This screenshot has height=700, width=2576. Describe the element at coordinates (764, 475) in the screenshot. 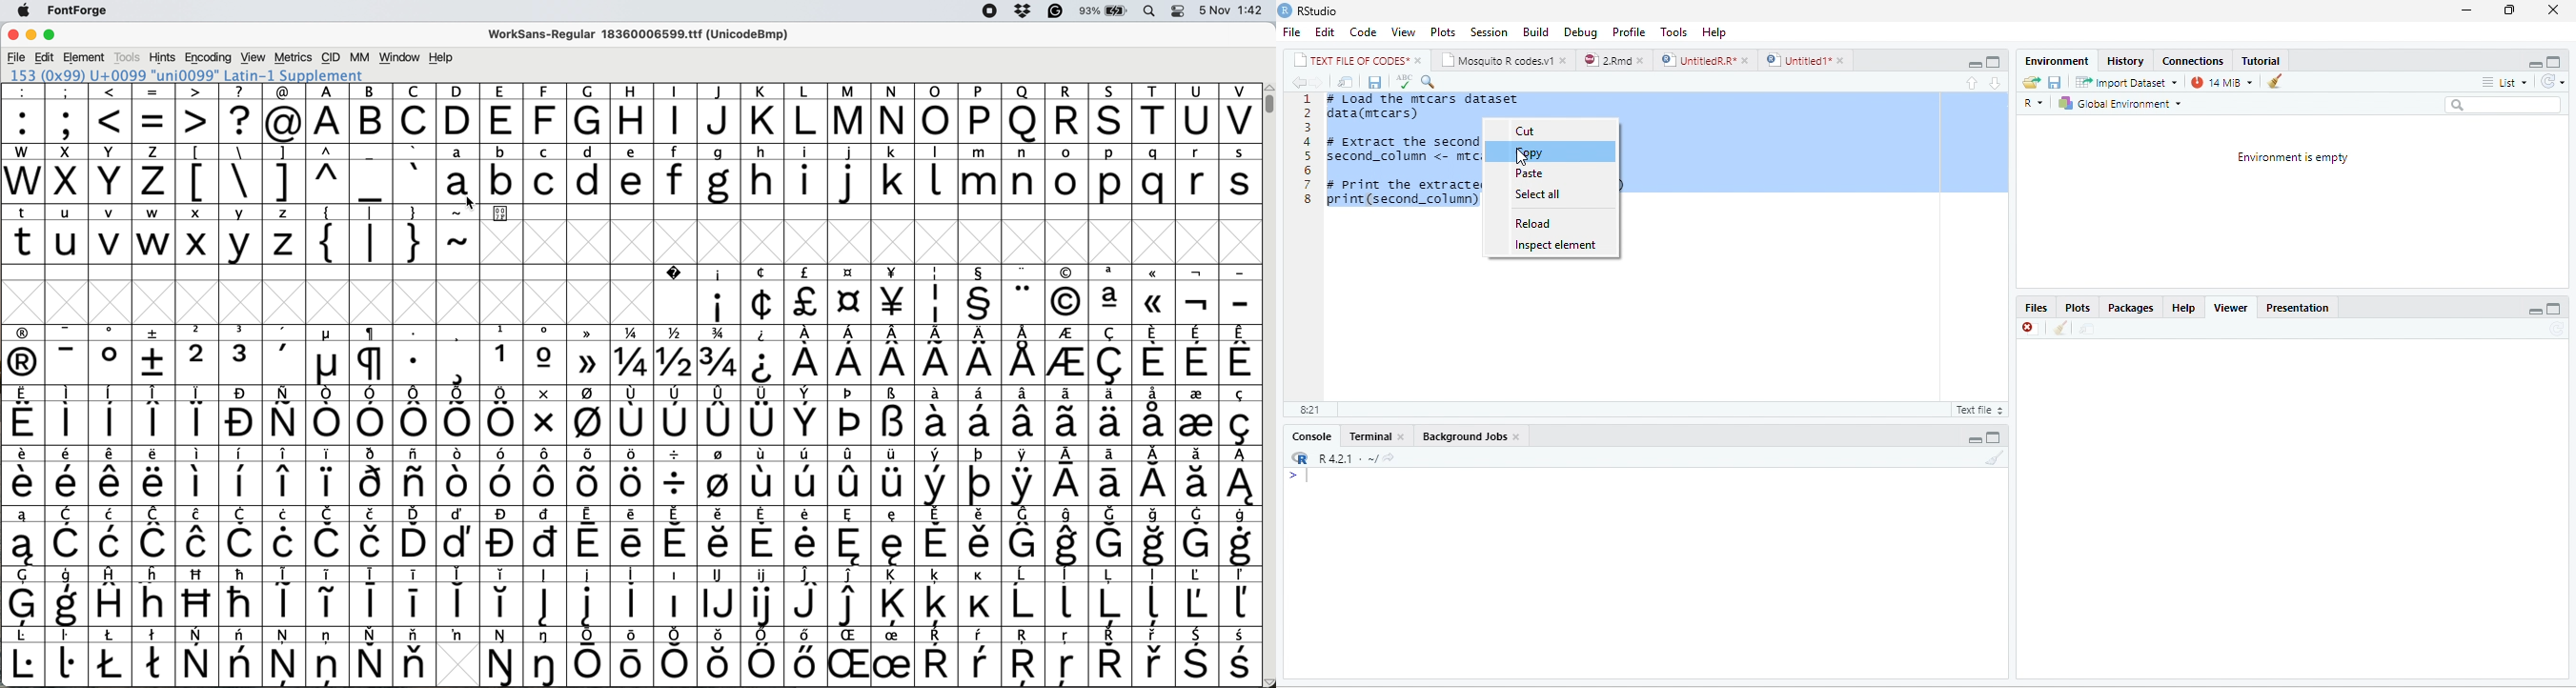

I see `symbol` at that location.